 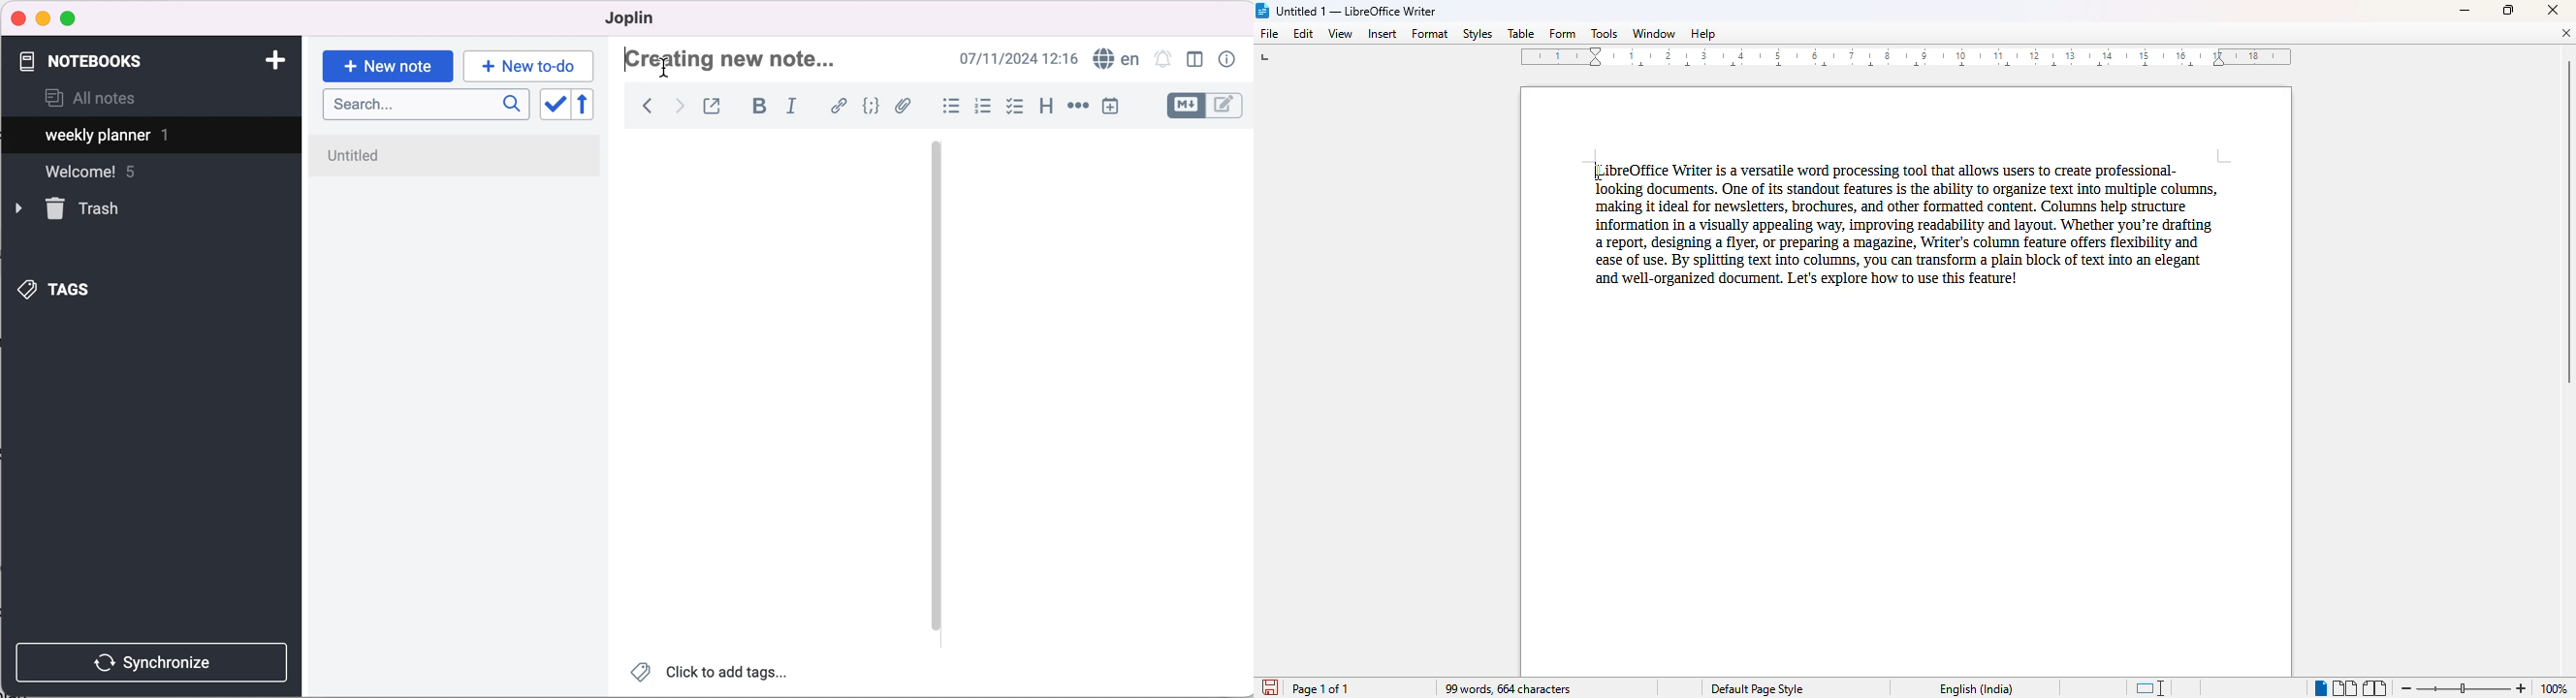 What do you see at coordinates (666, 69) in the screenshot?
I see `cursor` at bounding box center [666, 69].